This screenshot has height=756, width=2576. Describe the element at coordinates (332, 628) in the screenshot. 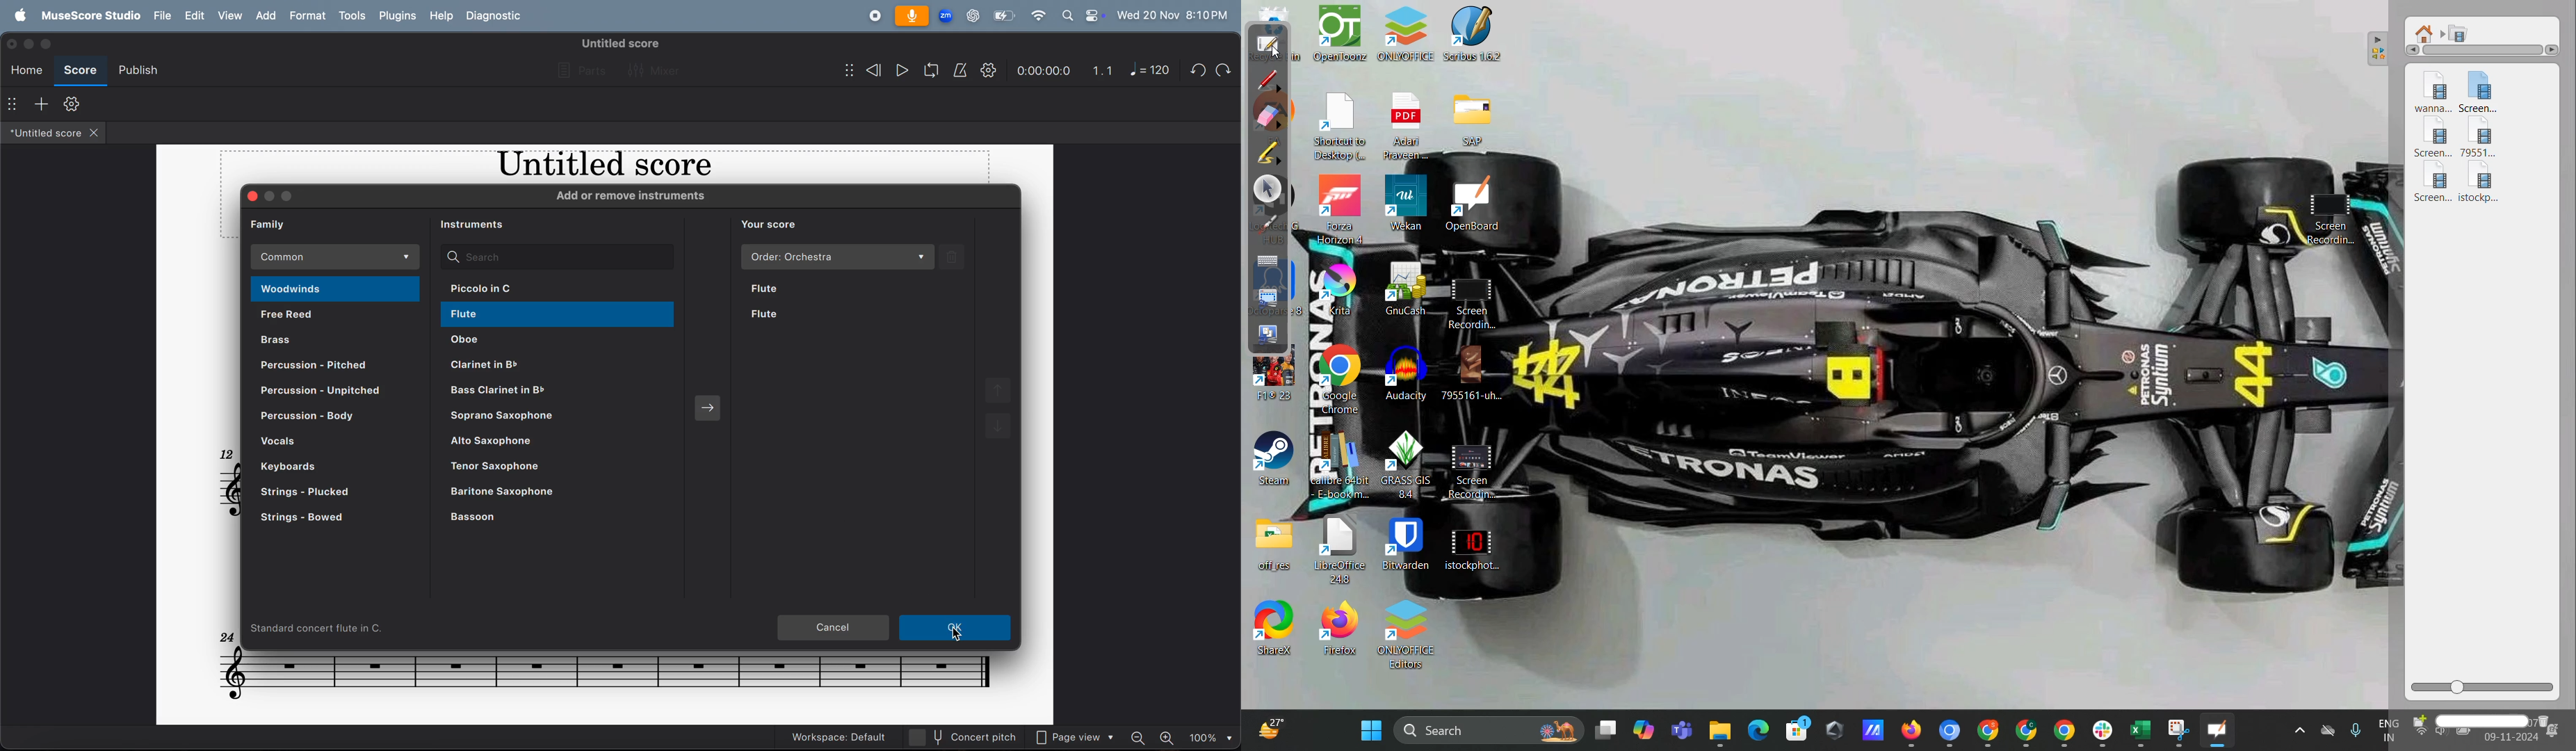

I see `standard concert flute in c.` at that location.